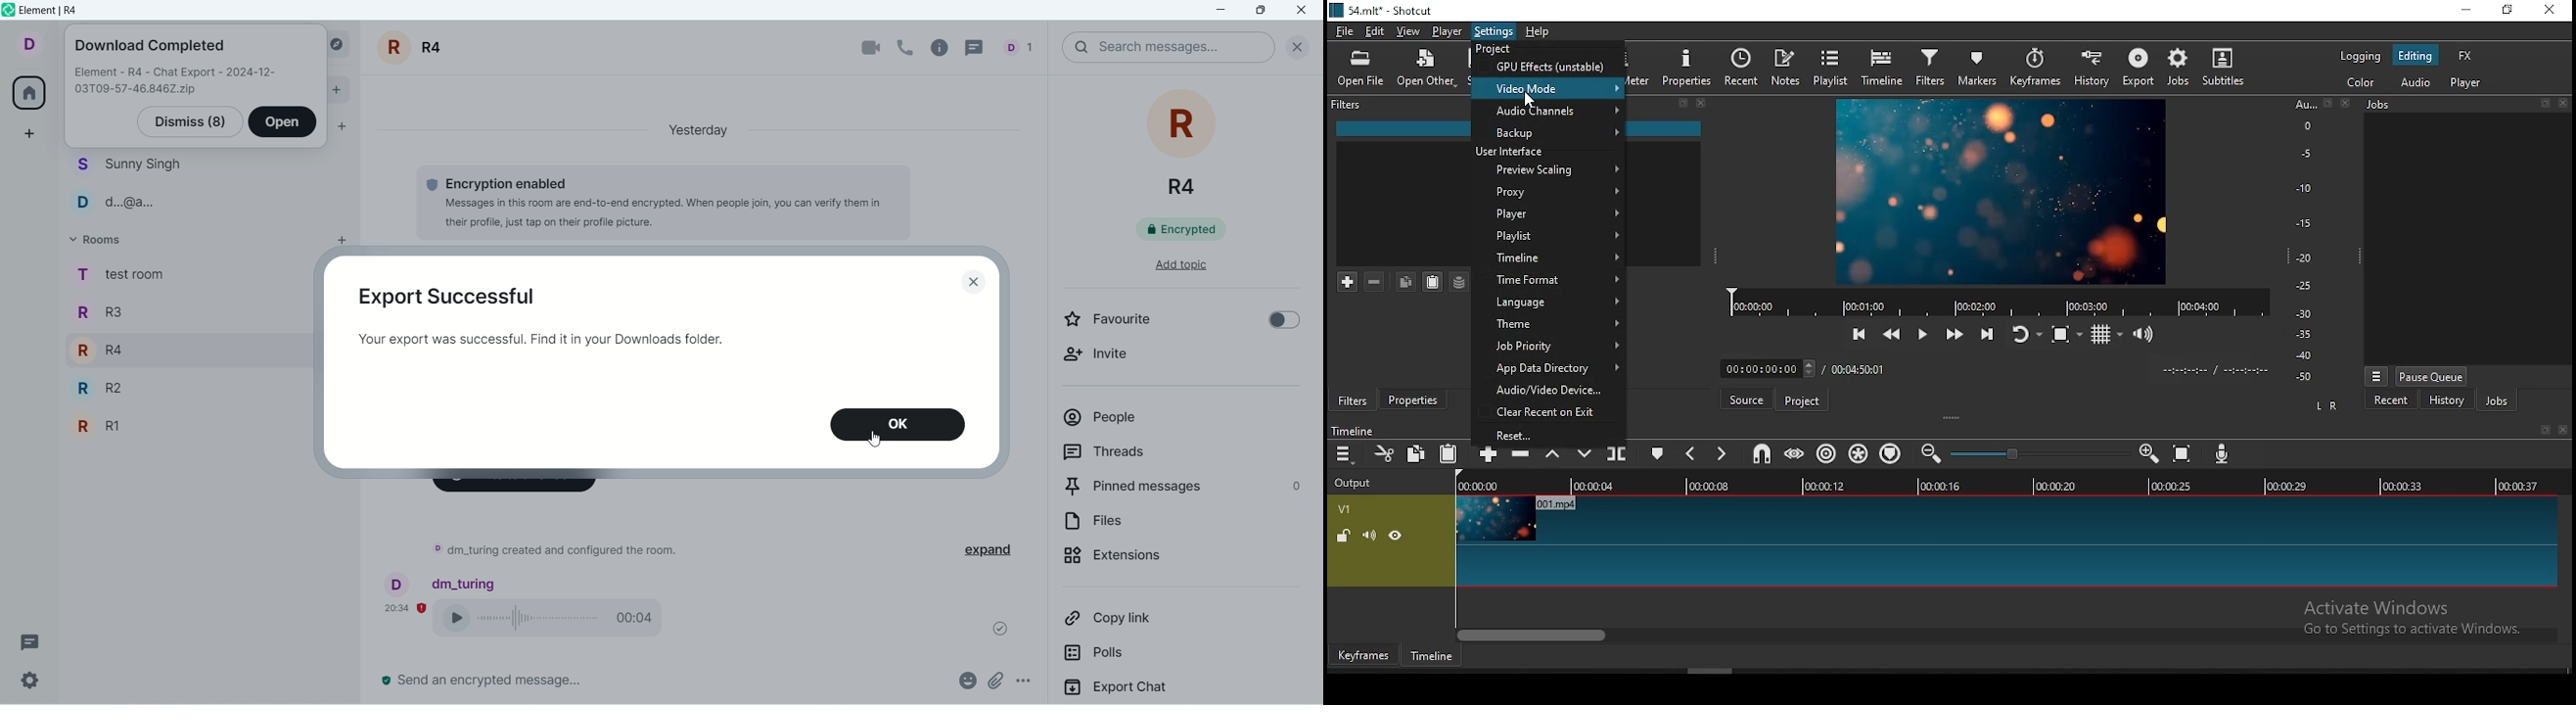 The height and width of the screenshot is (728, 2576). What do you see at coordinates (2035, 70) in the screenshot?
I see `keyframes` at bounding box center [2035, 70].